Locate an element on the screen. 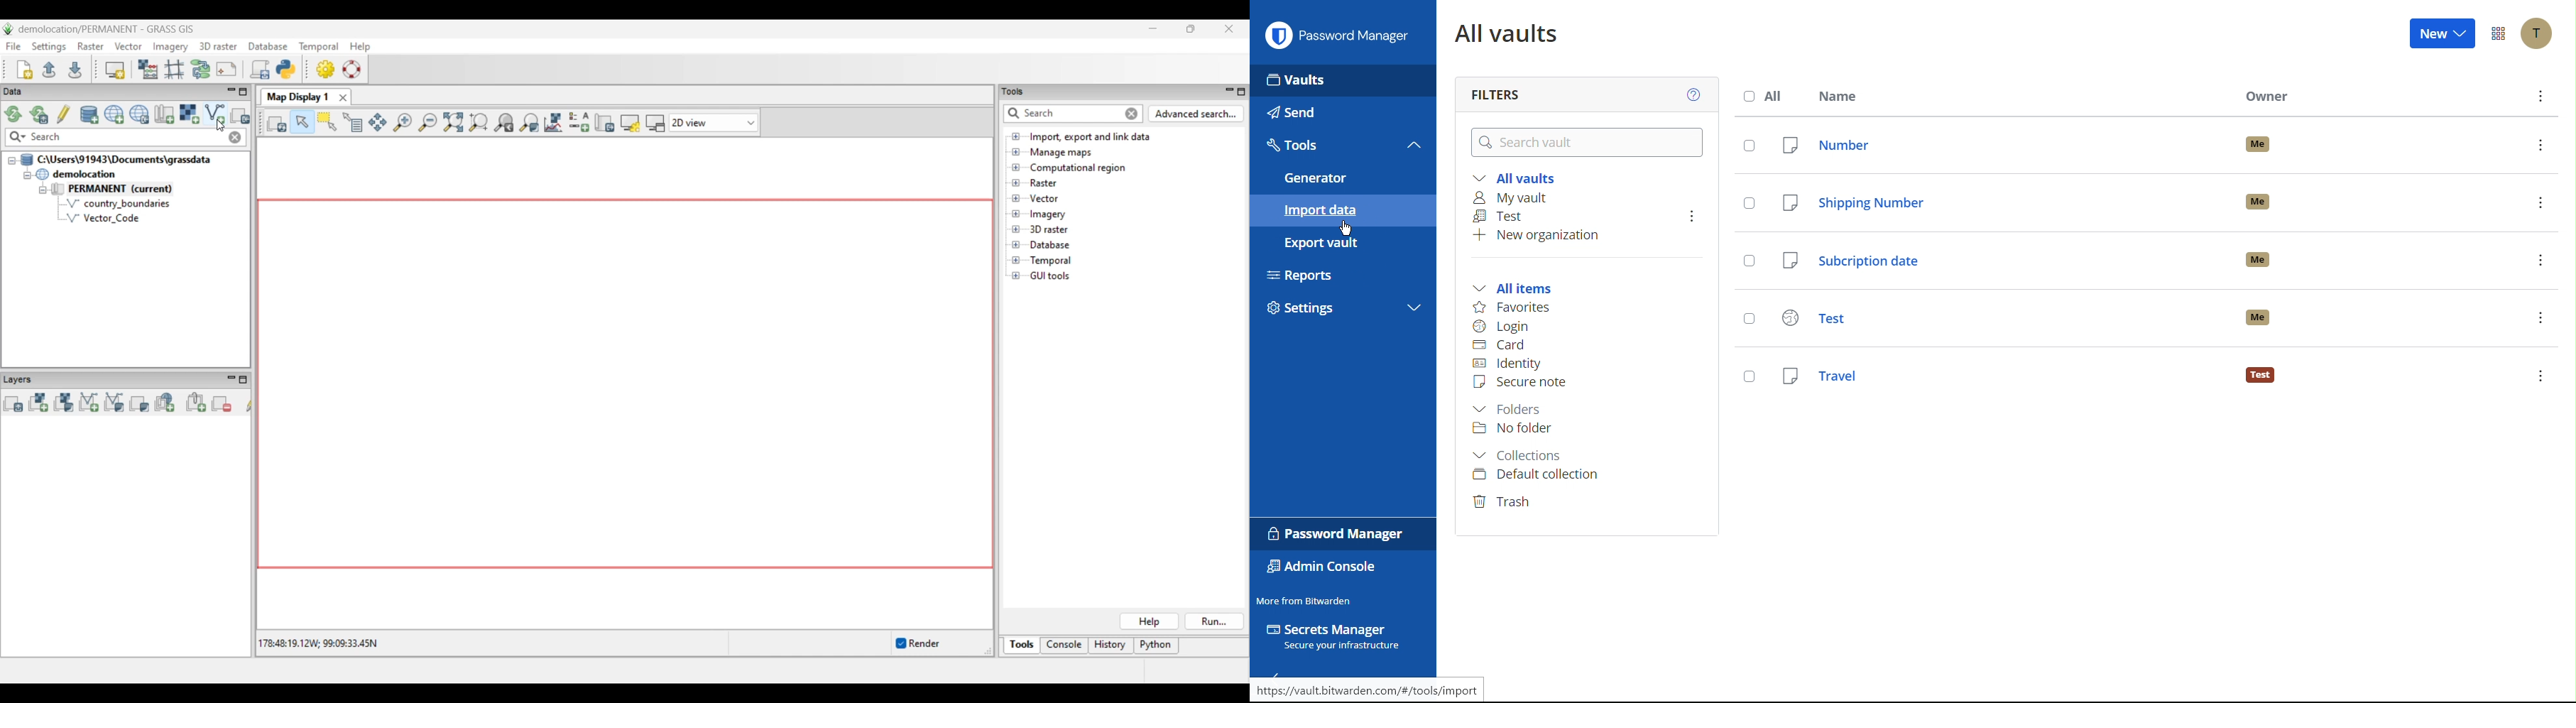  select entry is located at coordinates (1750, 261).